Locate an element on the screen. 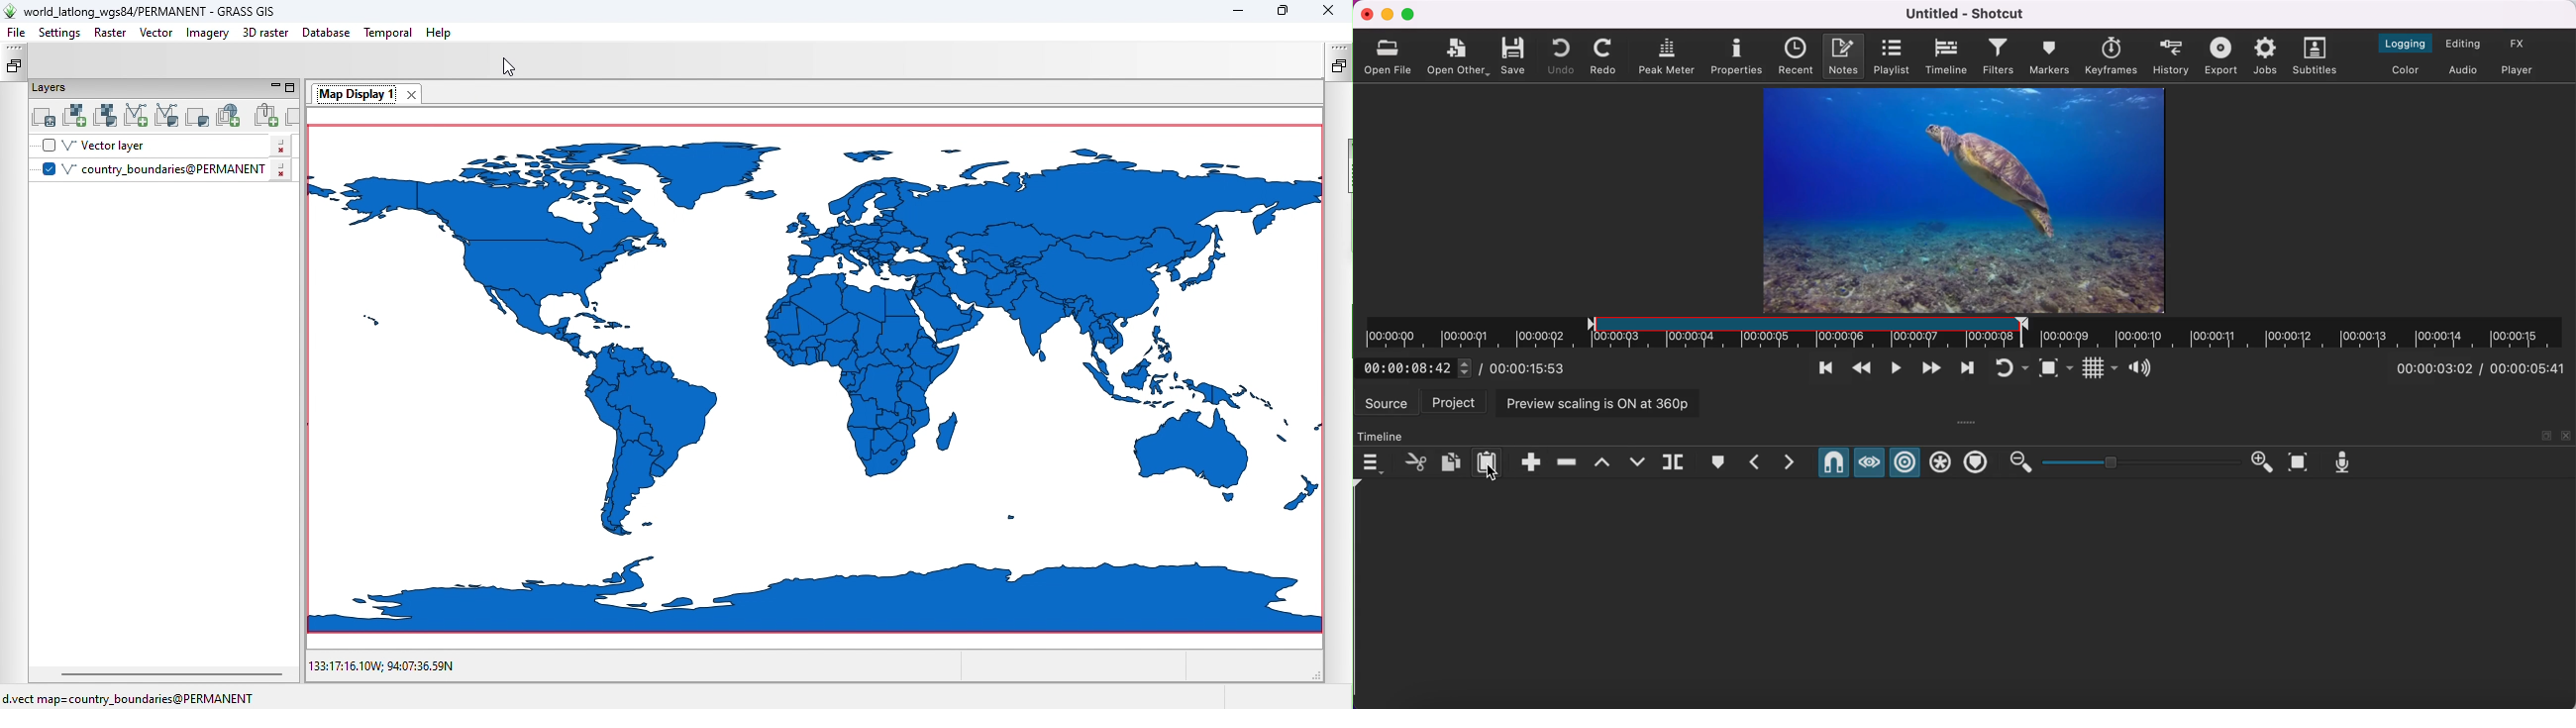 Image resolution: width=2576 pixels, height=728 pixels. source is located at coordinates (1386, 403).